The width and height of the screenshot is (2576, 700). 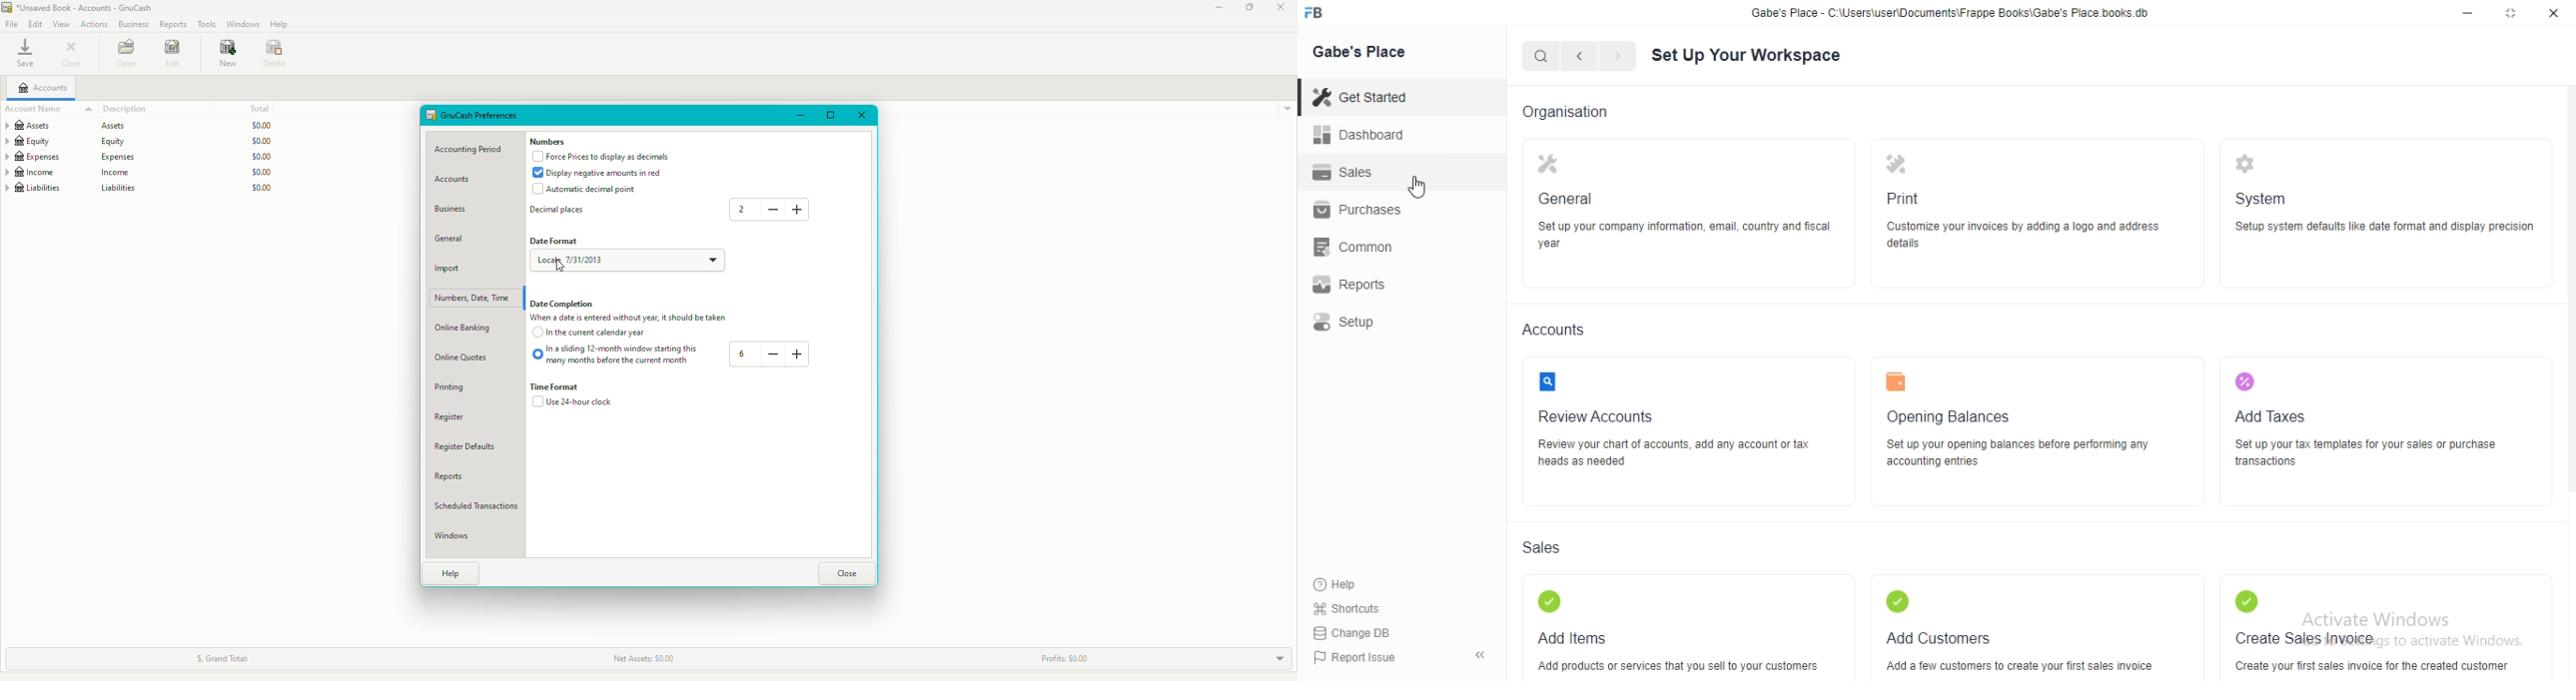 What do you see at coordinates (1546, 56) in the screenshot?
I see `Search` at bounding box center [1546, 56].